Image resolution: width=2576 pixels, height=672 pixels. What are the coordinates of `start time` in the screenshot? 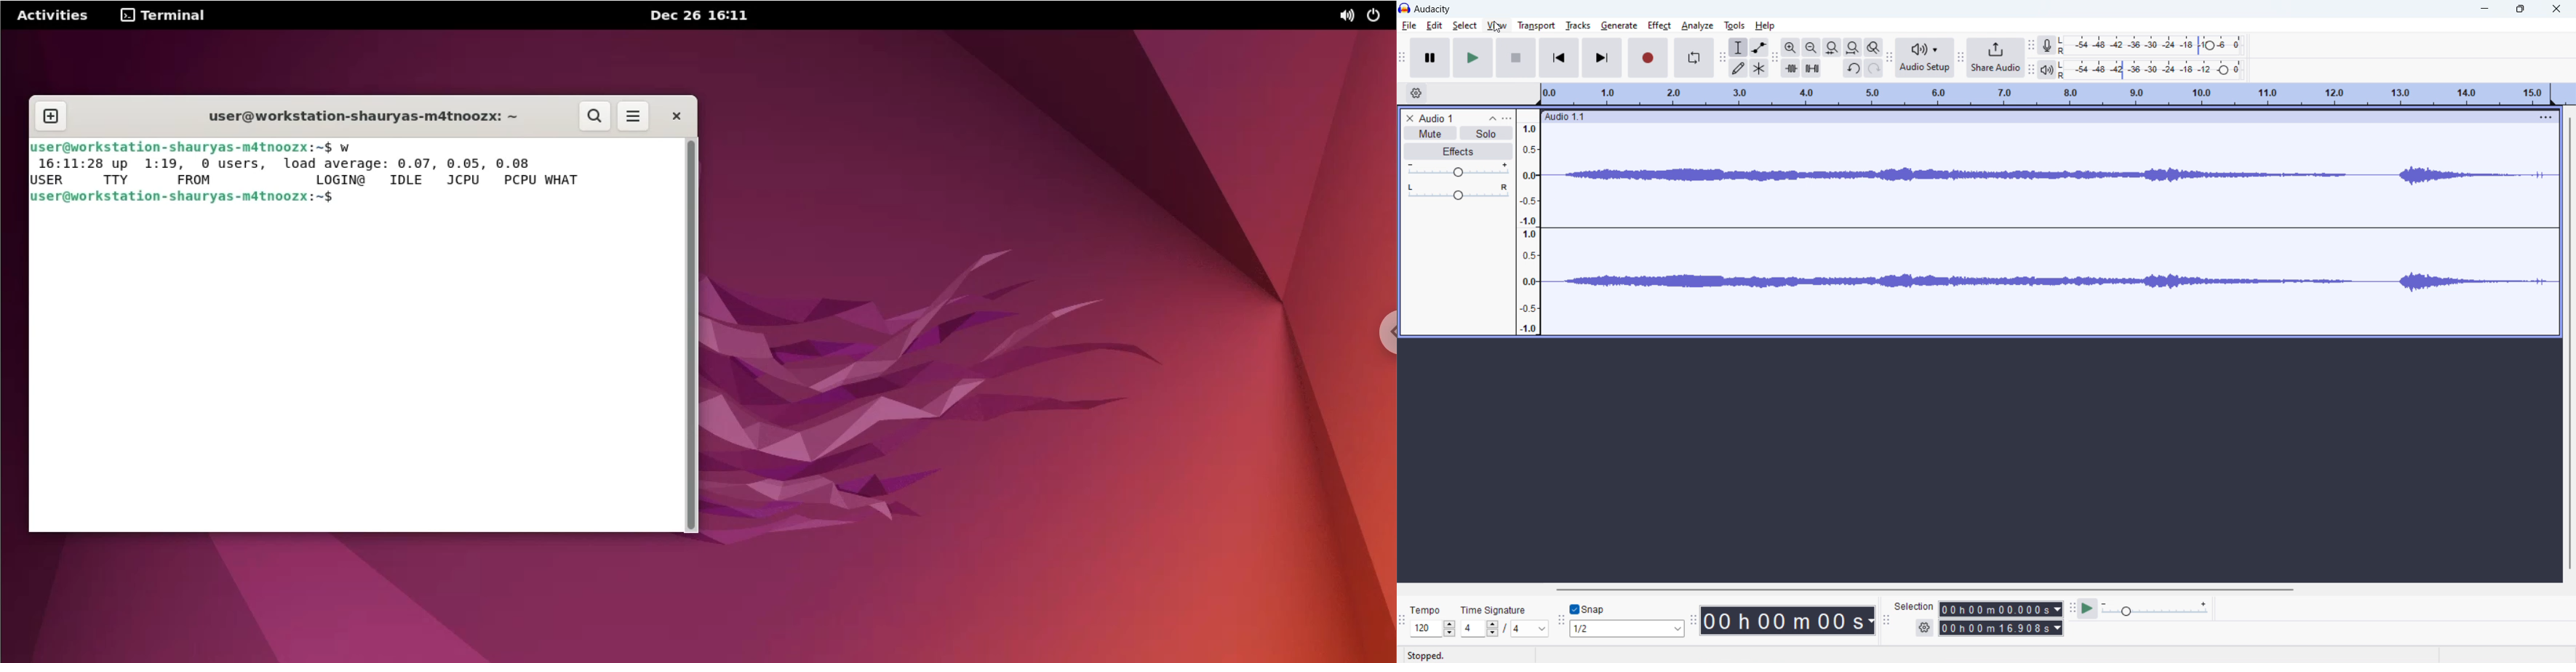 It's located at (2000, 610).